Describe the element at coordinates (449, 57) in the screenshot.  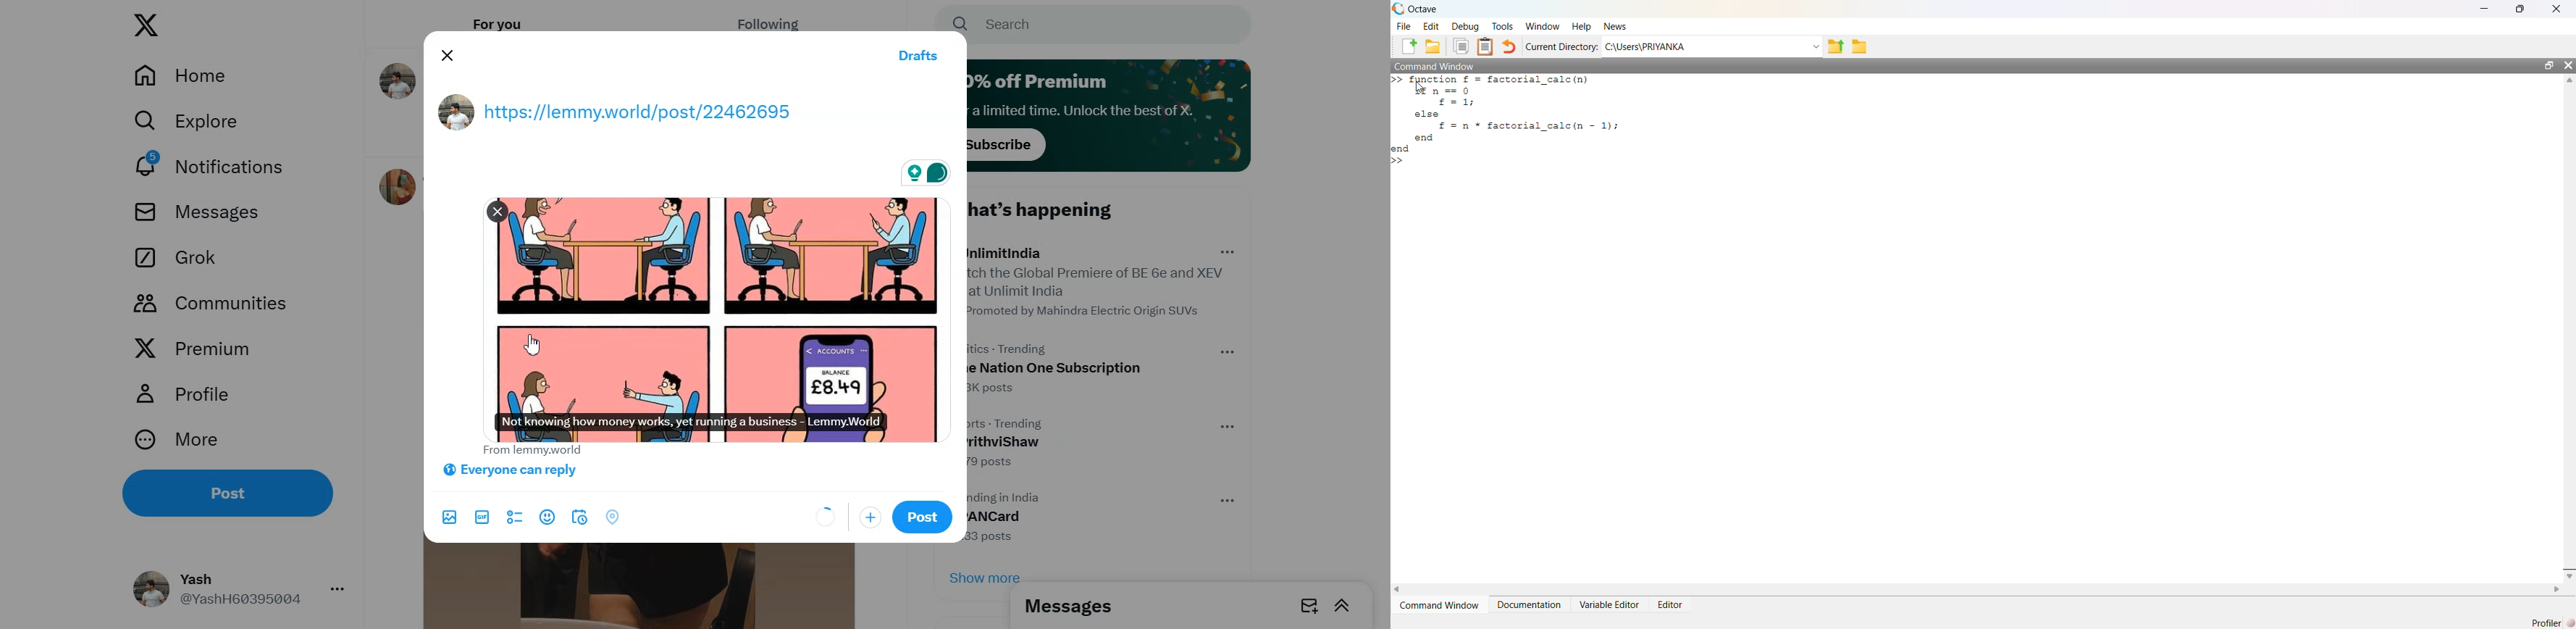
I see `Close` at that location.